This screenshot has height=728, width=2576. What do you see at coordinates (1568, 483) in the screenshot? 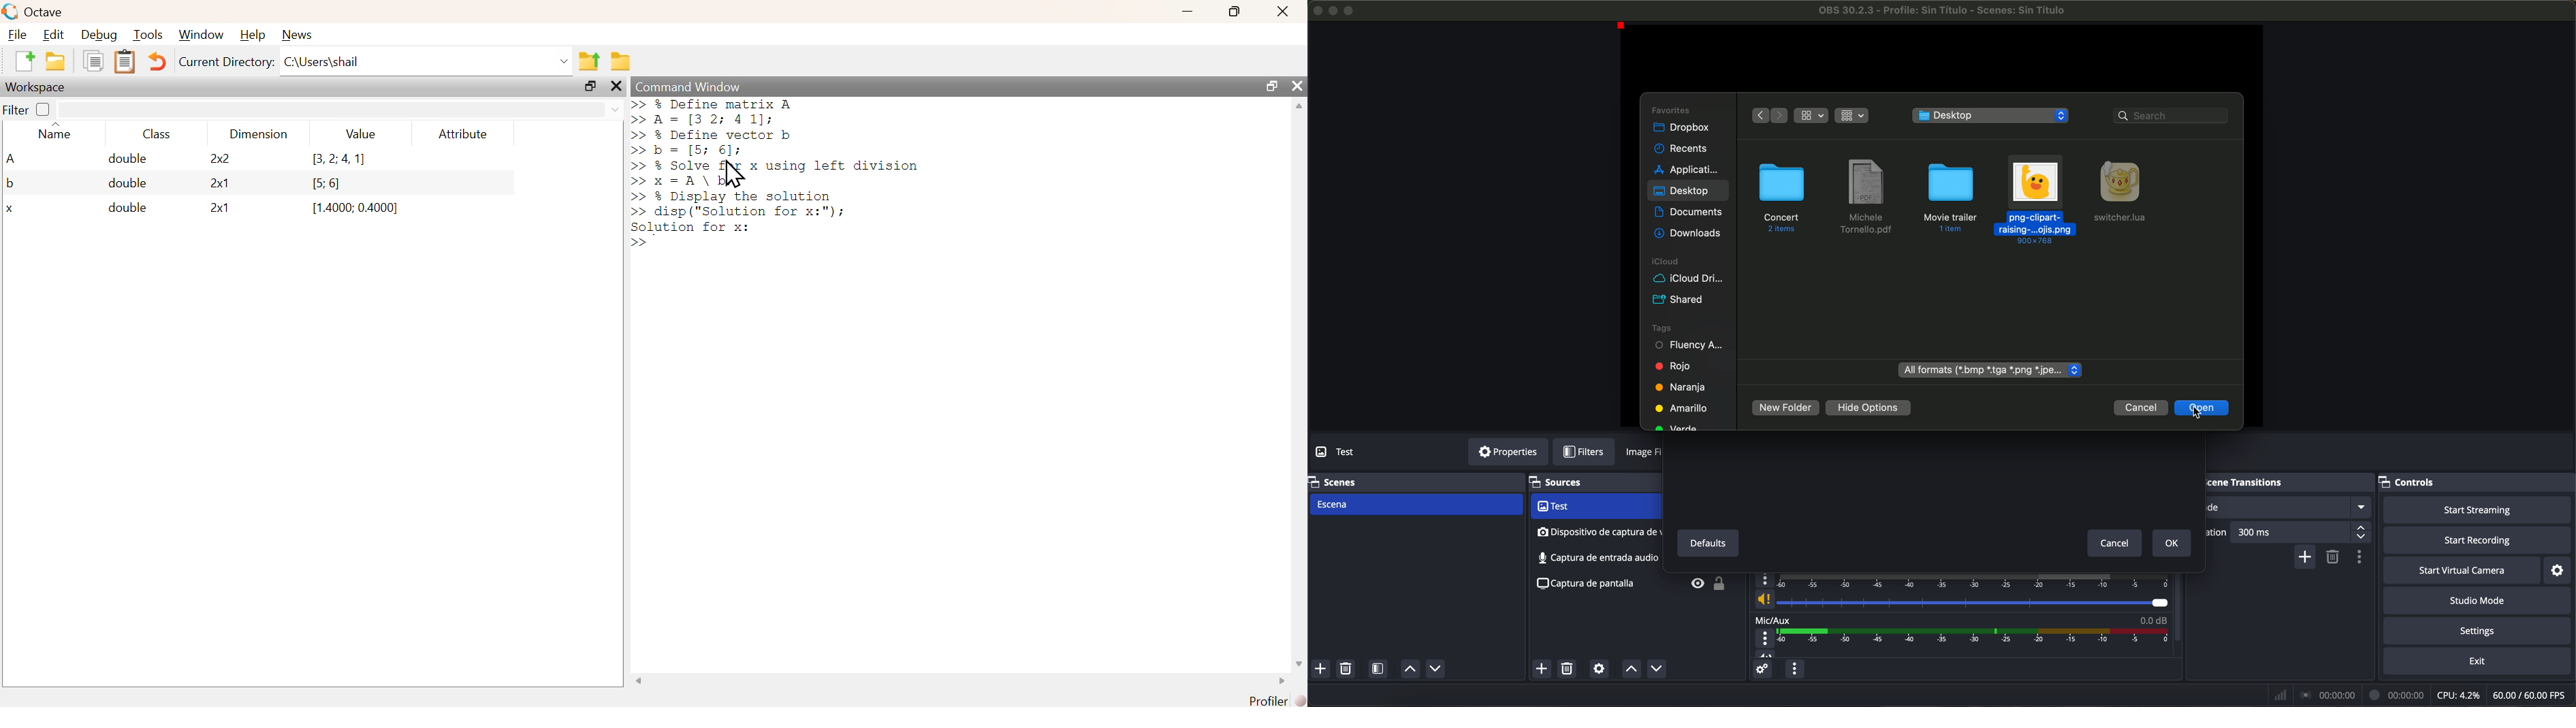
I see `sources` at bounding box center [1568, 483].